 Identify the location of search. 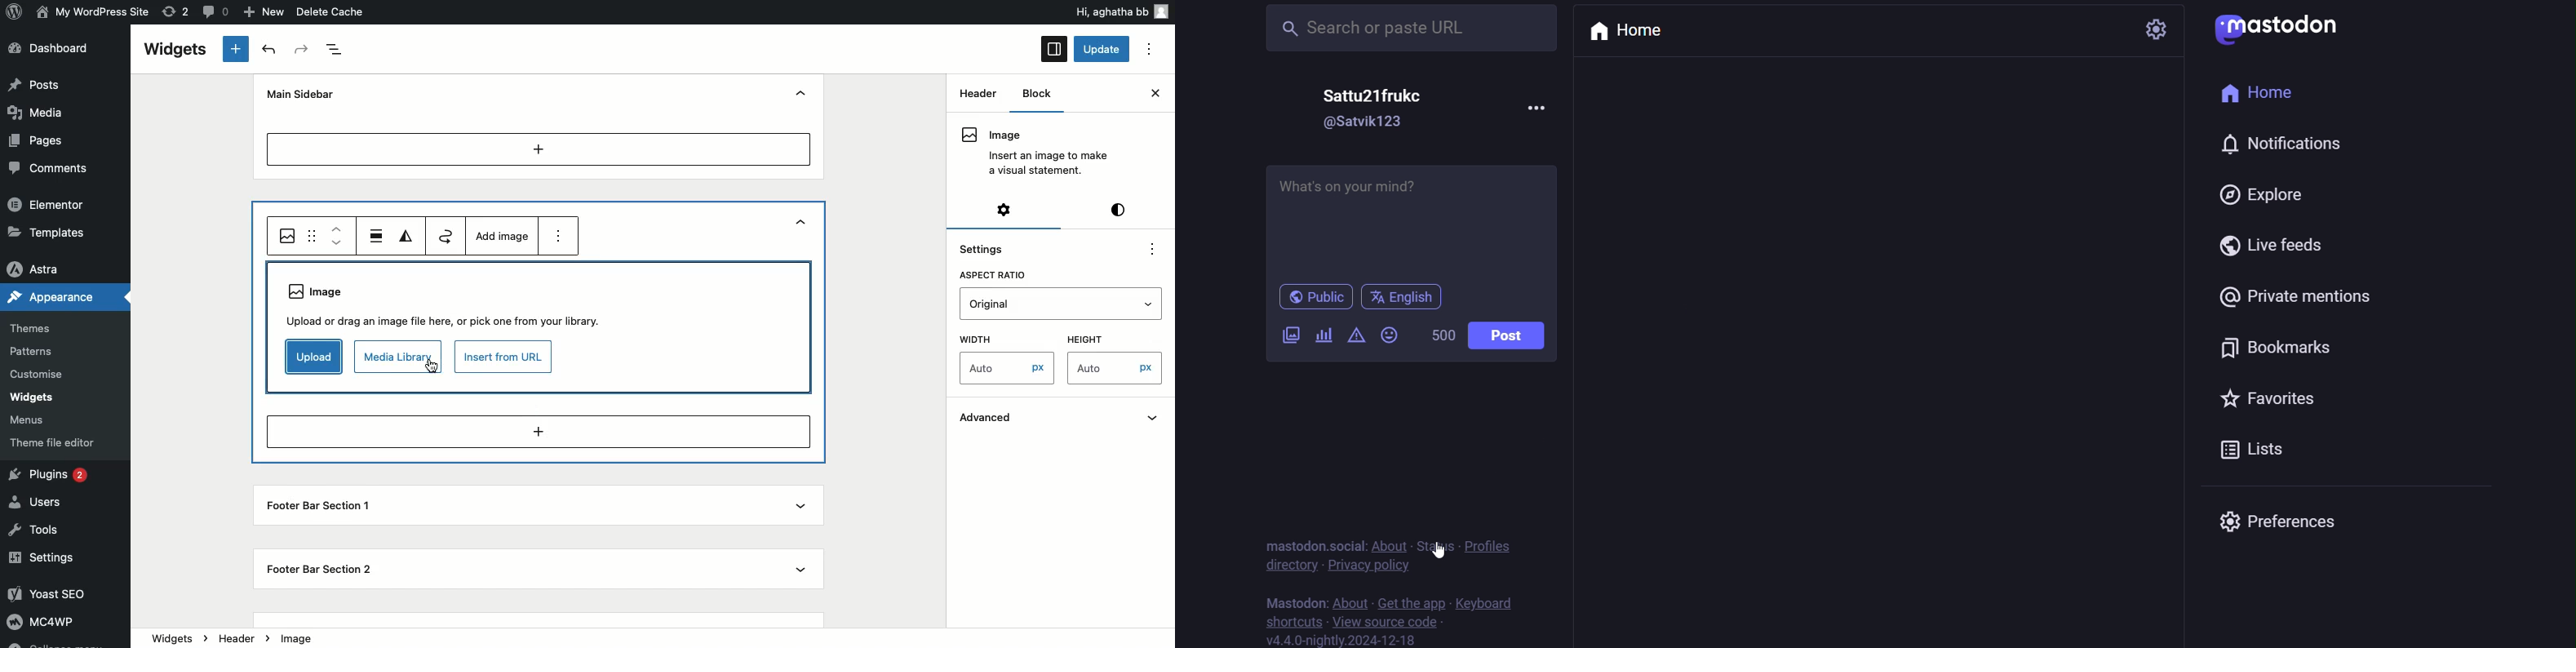
(1411, 30).